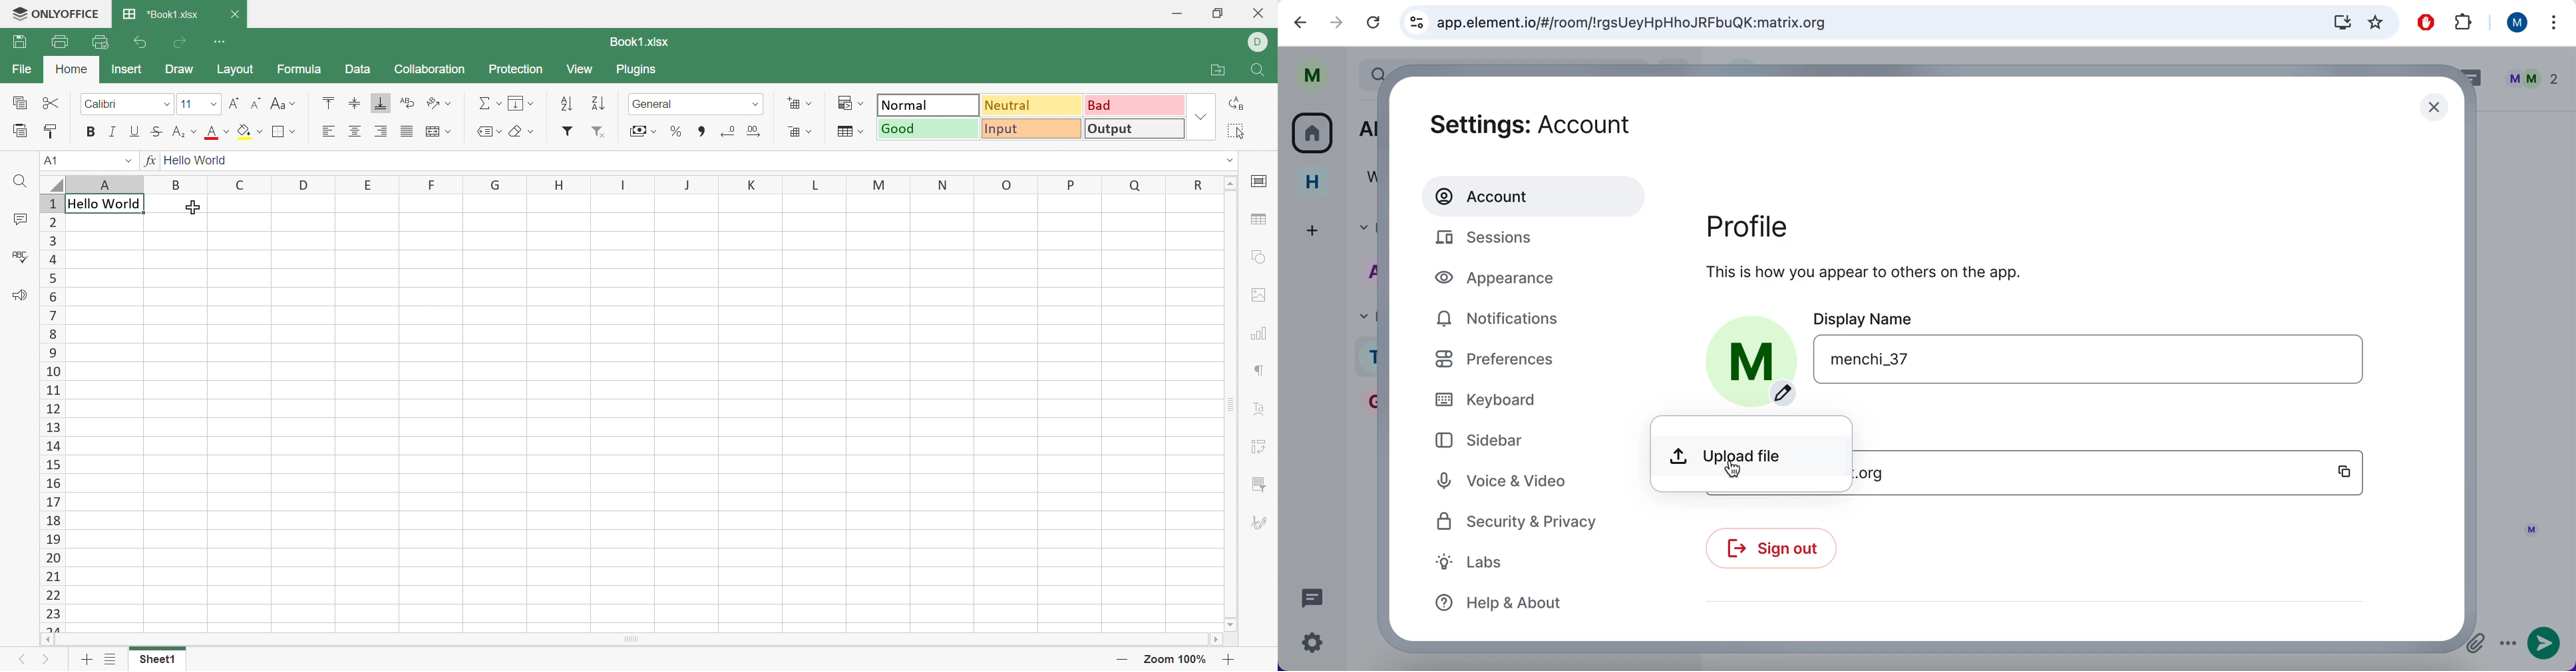 This screenshot has height=672, width=2576. What do you see at coordinates (1198, 116) in the screenshot?
I see `Drop down` at bounding box center [1198, 116].